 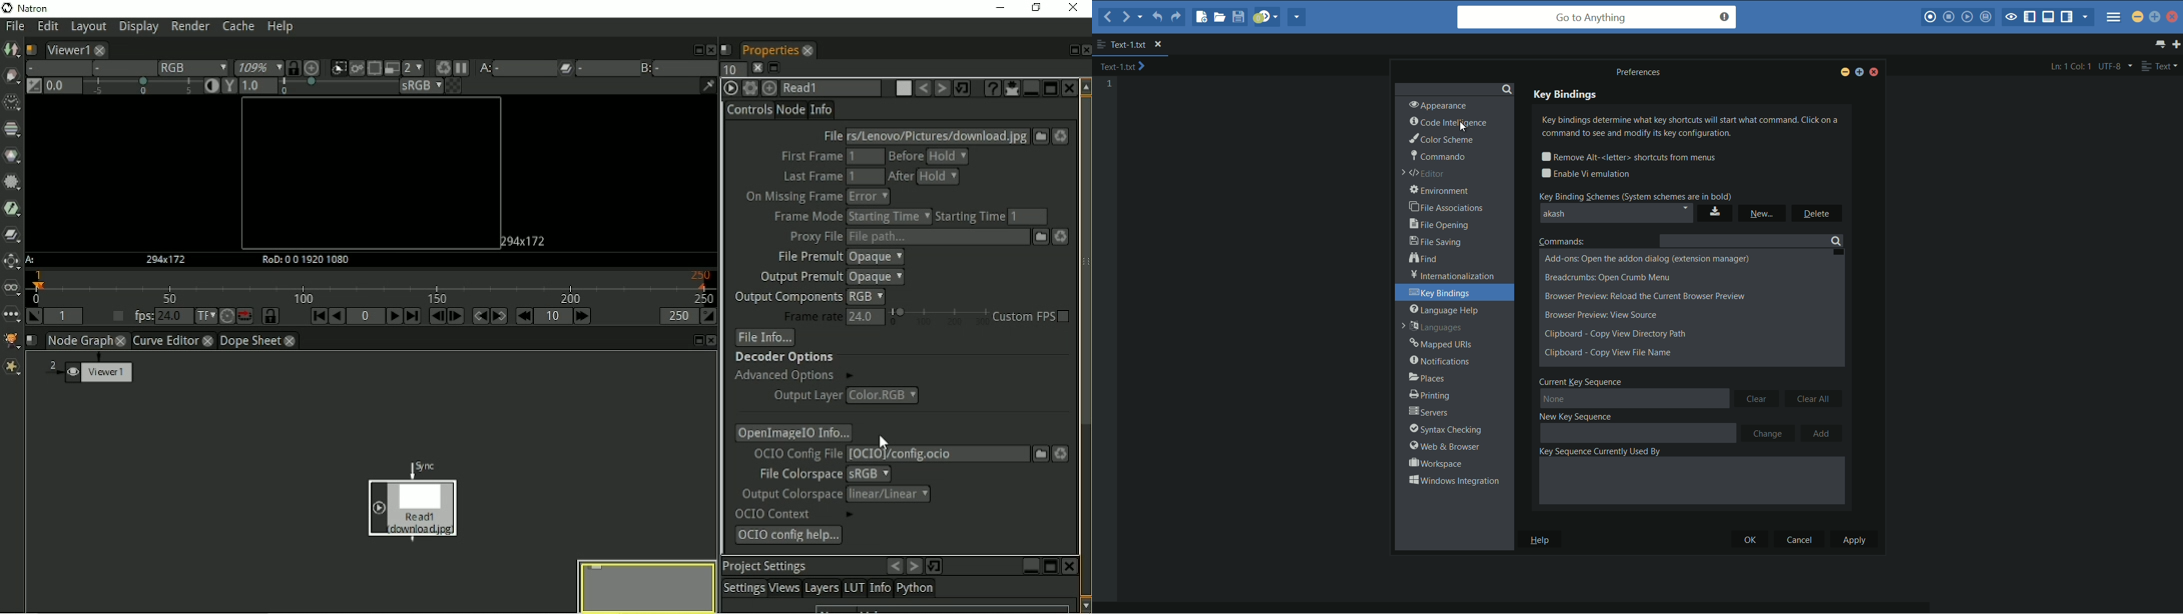 What do you see at coordinates (923, 88) in the screenshot?
I see `Undo` at bounding box center [923, 88].